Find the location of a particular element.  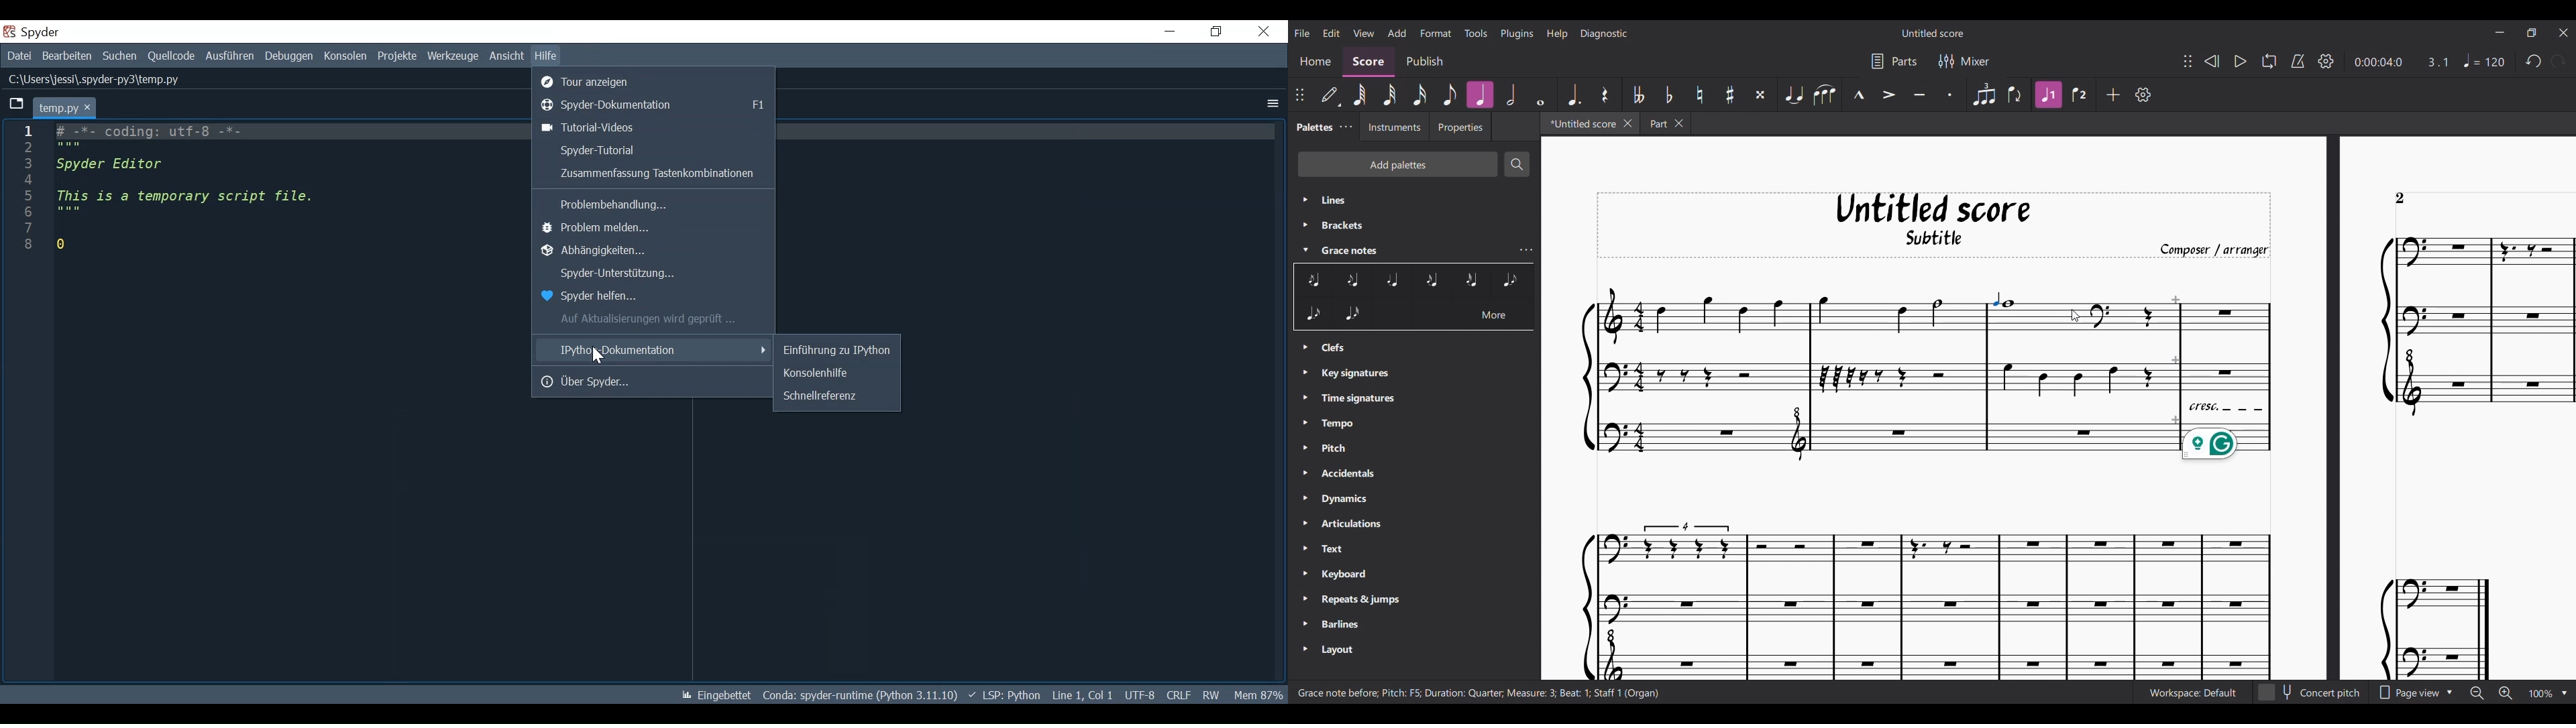

Troubleshooting is located at coordinates (653, 202).